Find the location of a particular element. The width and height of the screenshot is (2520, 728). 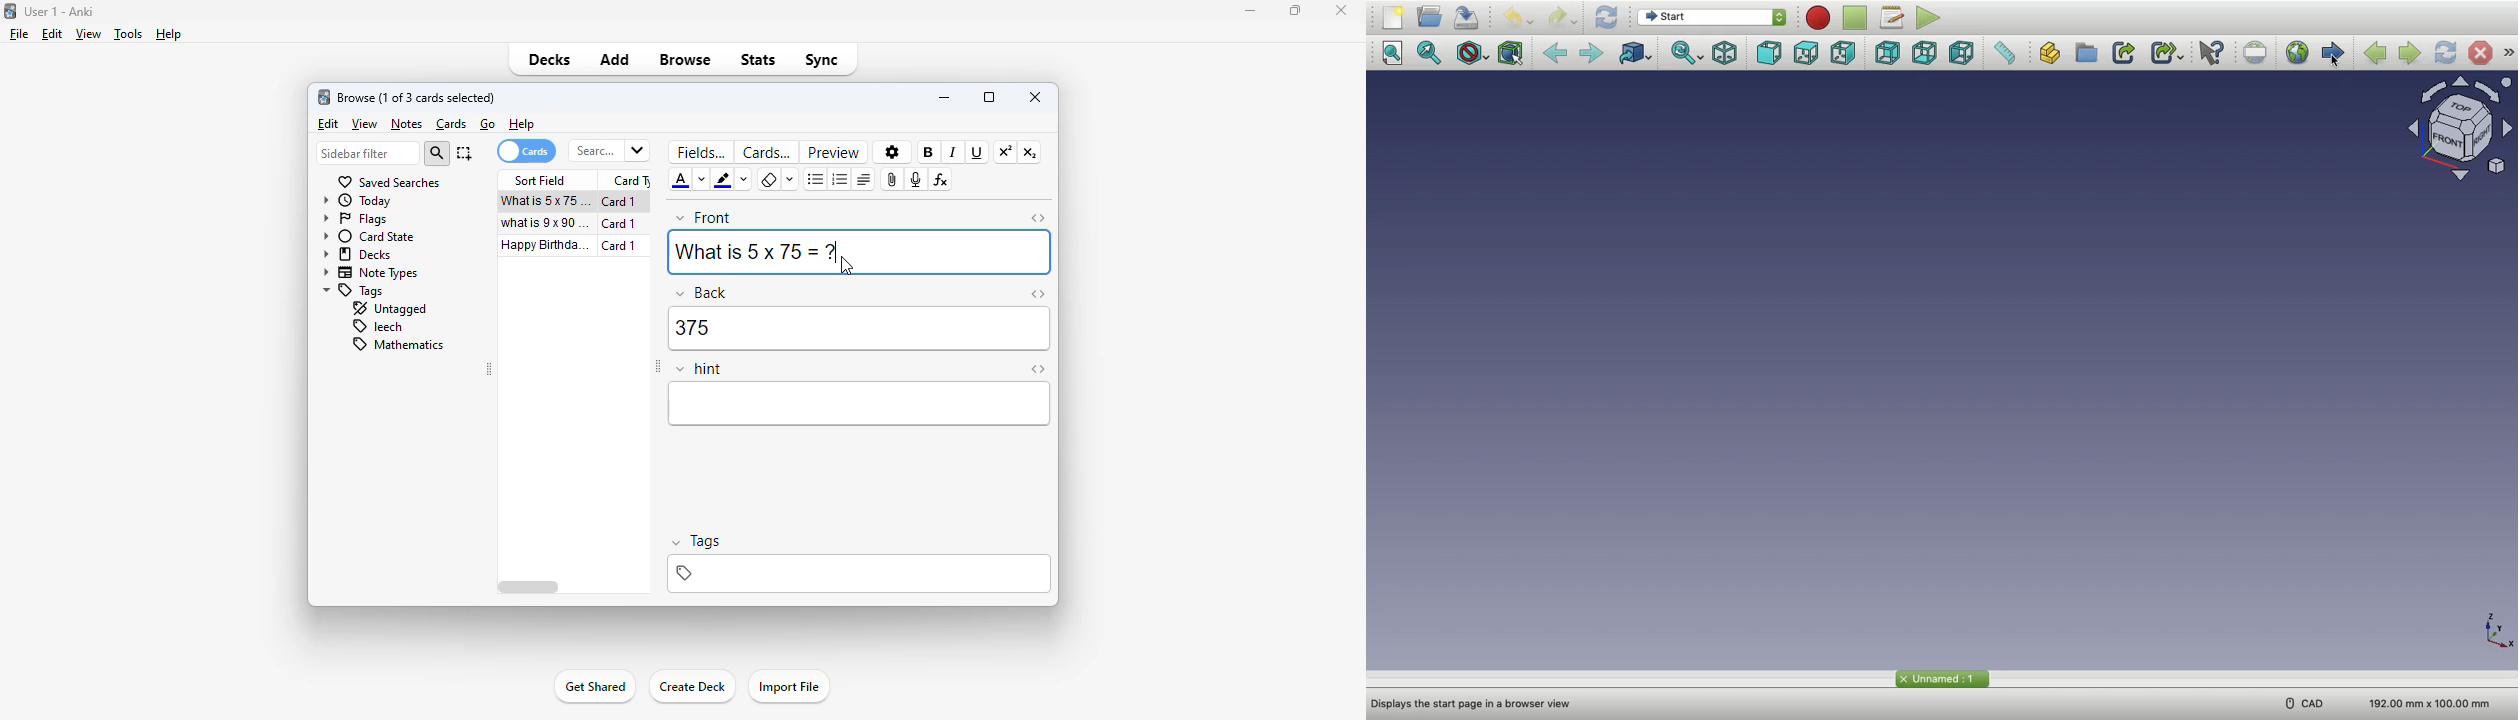

Left is located at coordinates (1964, 54).